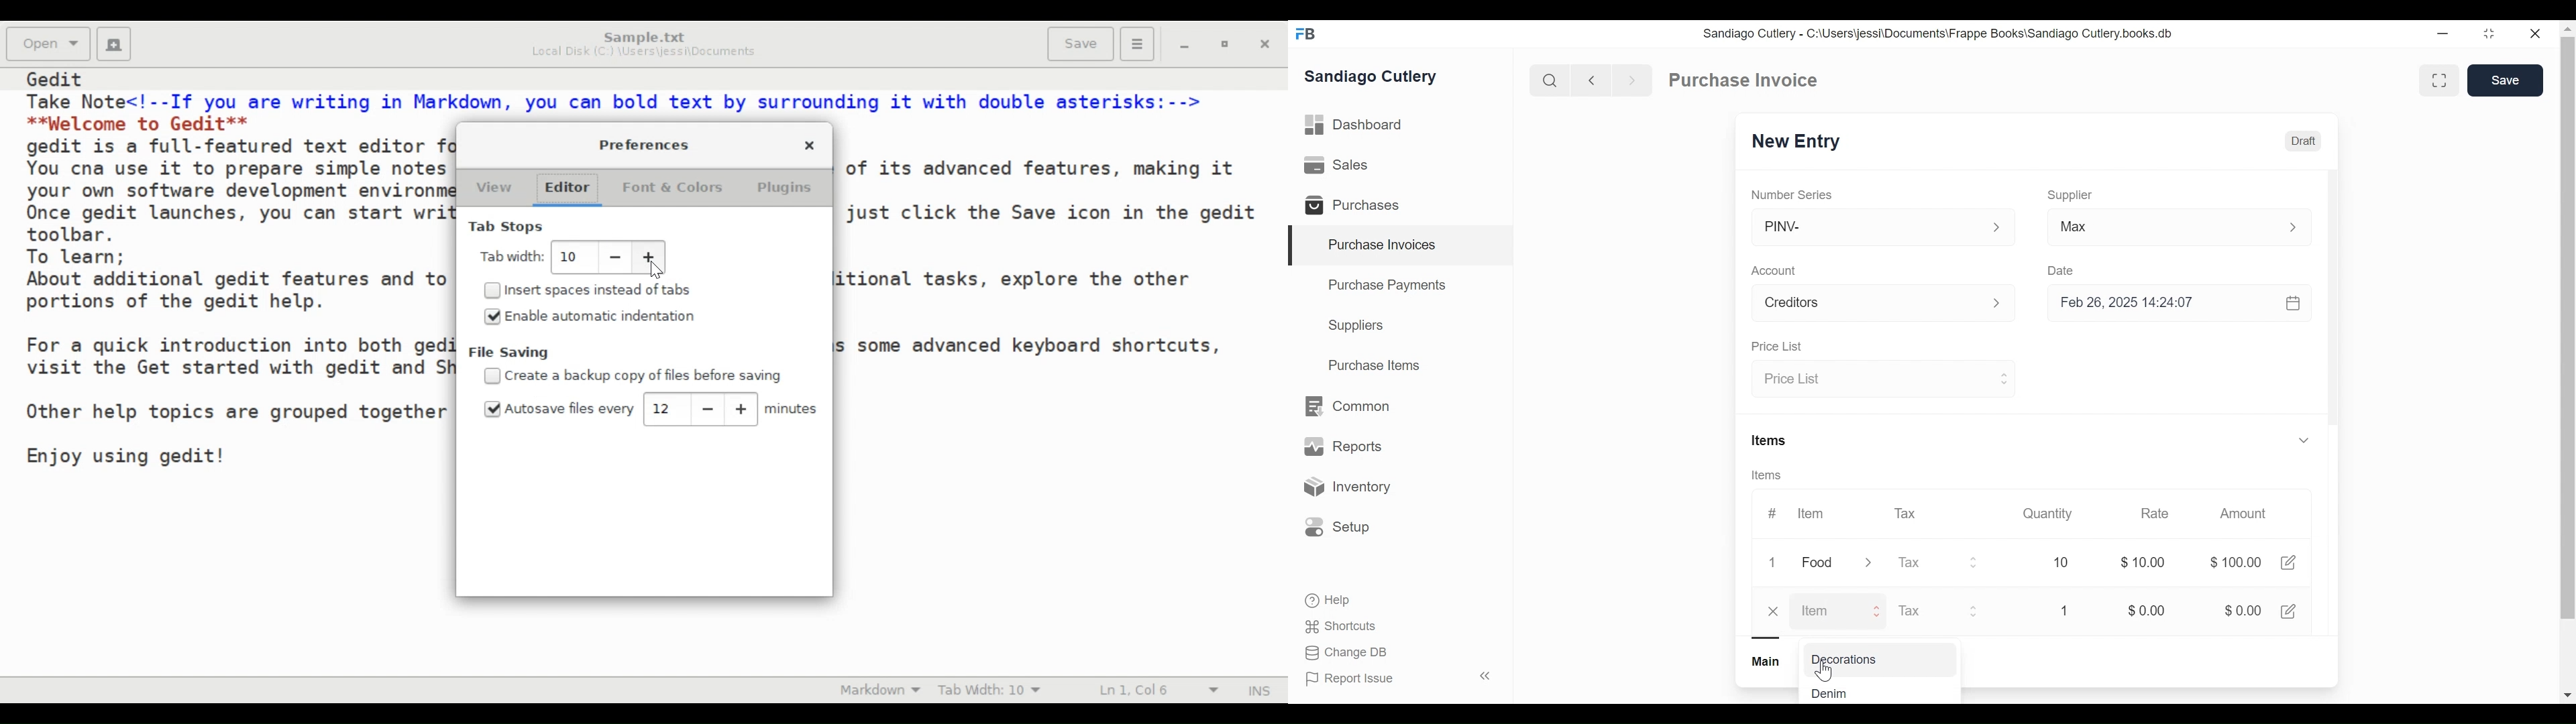 The image size is (2576, 728). I want to click on Purchase Invoice, so click(1745, 80).